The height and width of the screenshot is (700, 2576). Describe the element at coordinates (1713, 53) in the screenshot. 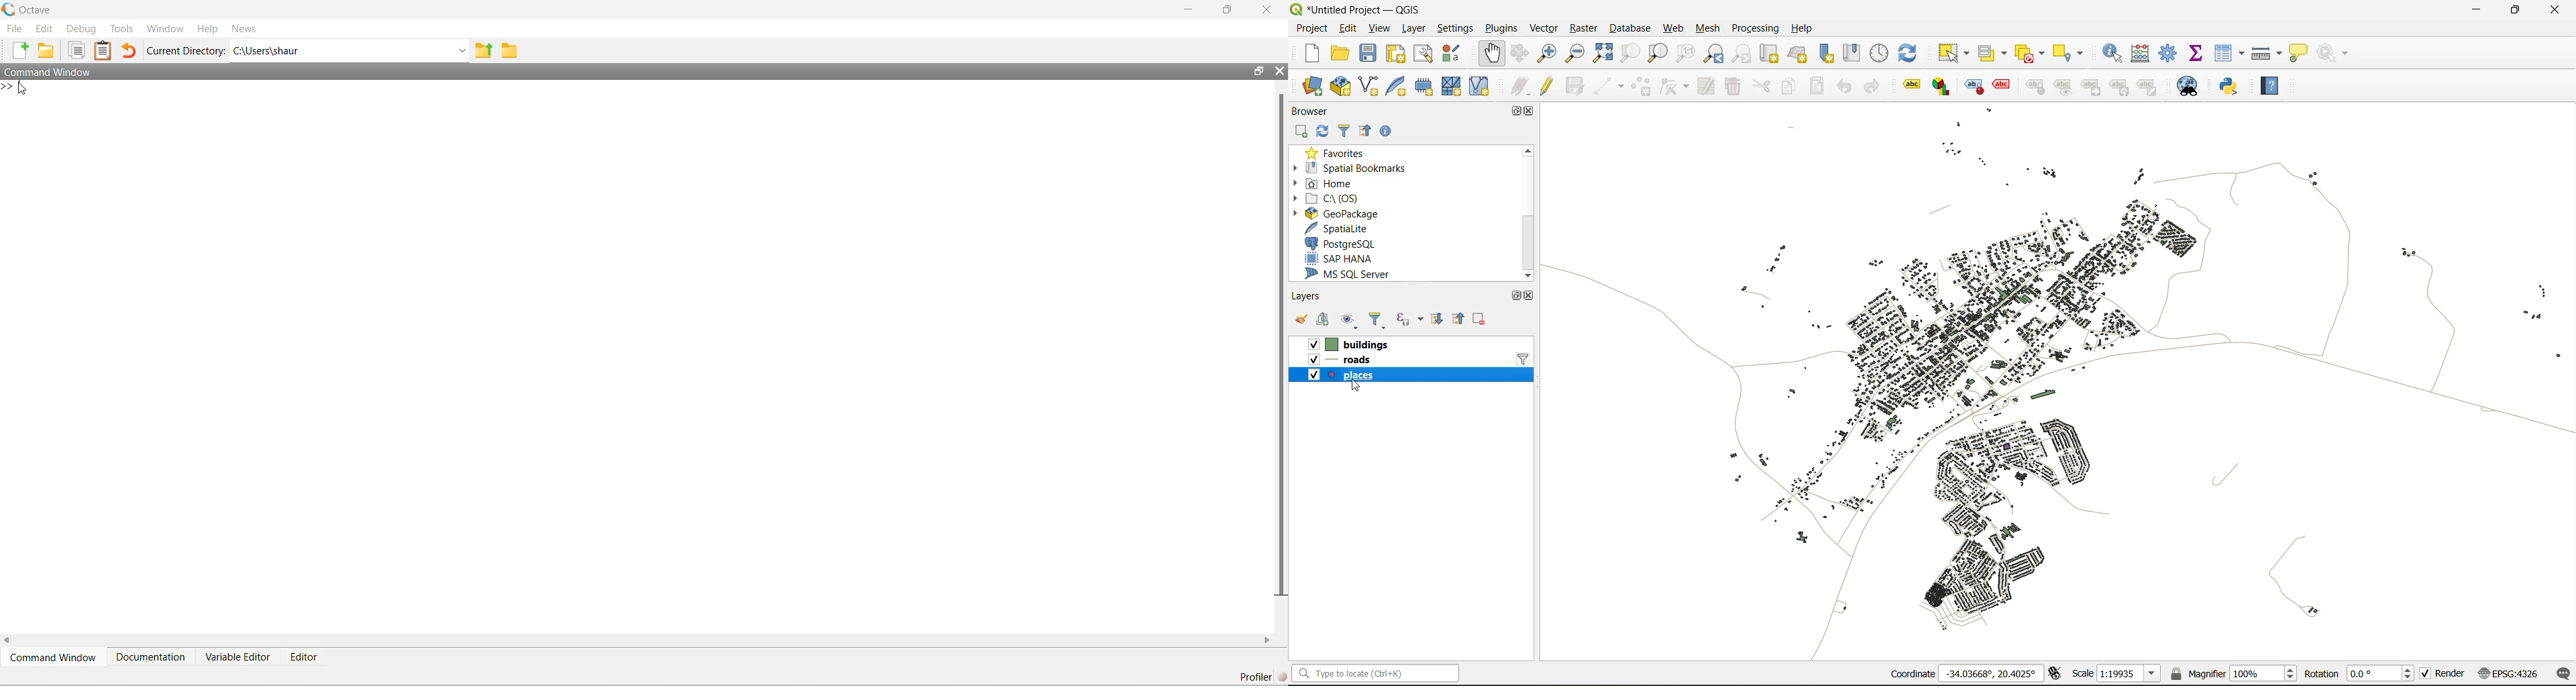

I see `zoom last` at that location.